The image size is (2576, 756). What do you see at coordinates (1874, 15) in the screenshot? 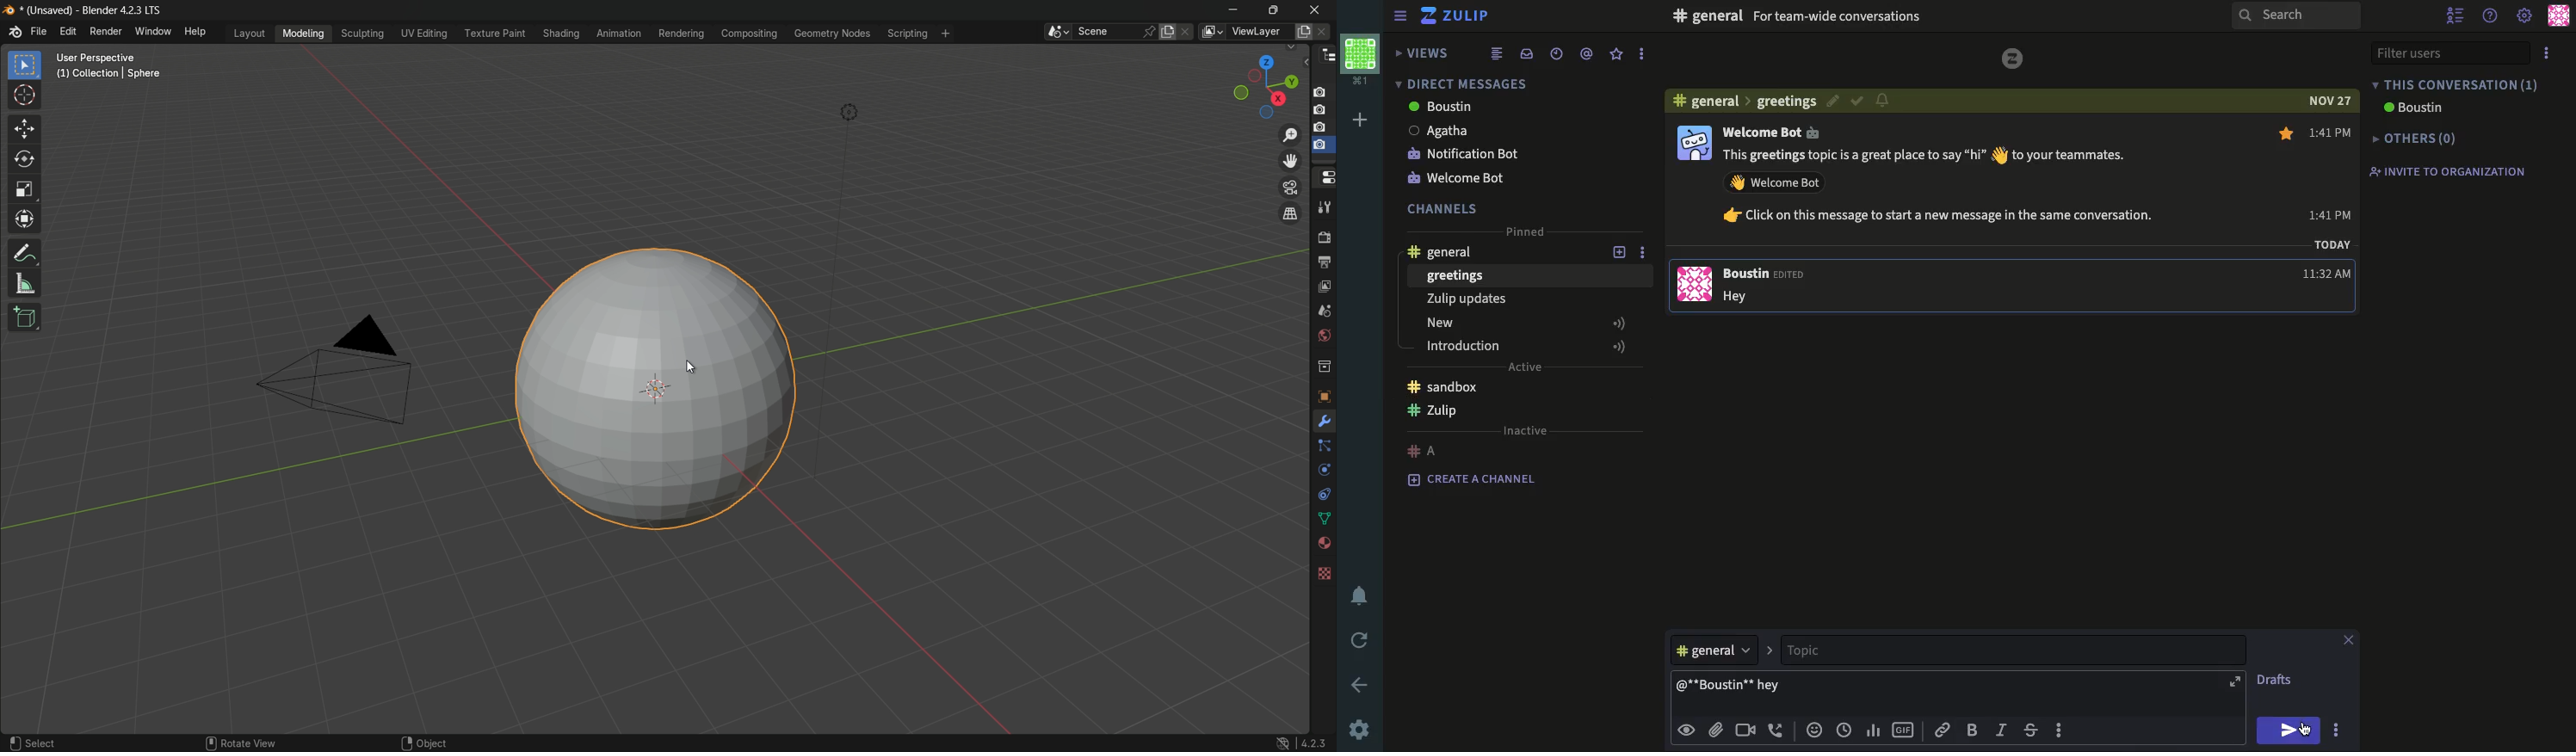
I see `#F general For team-wide conversations` at bounding box center [1874, 15].